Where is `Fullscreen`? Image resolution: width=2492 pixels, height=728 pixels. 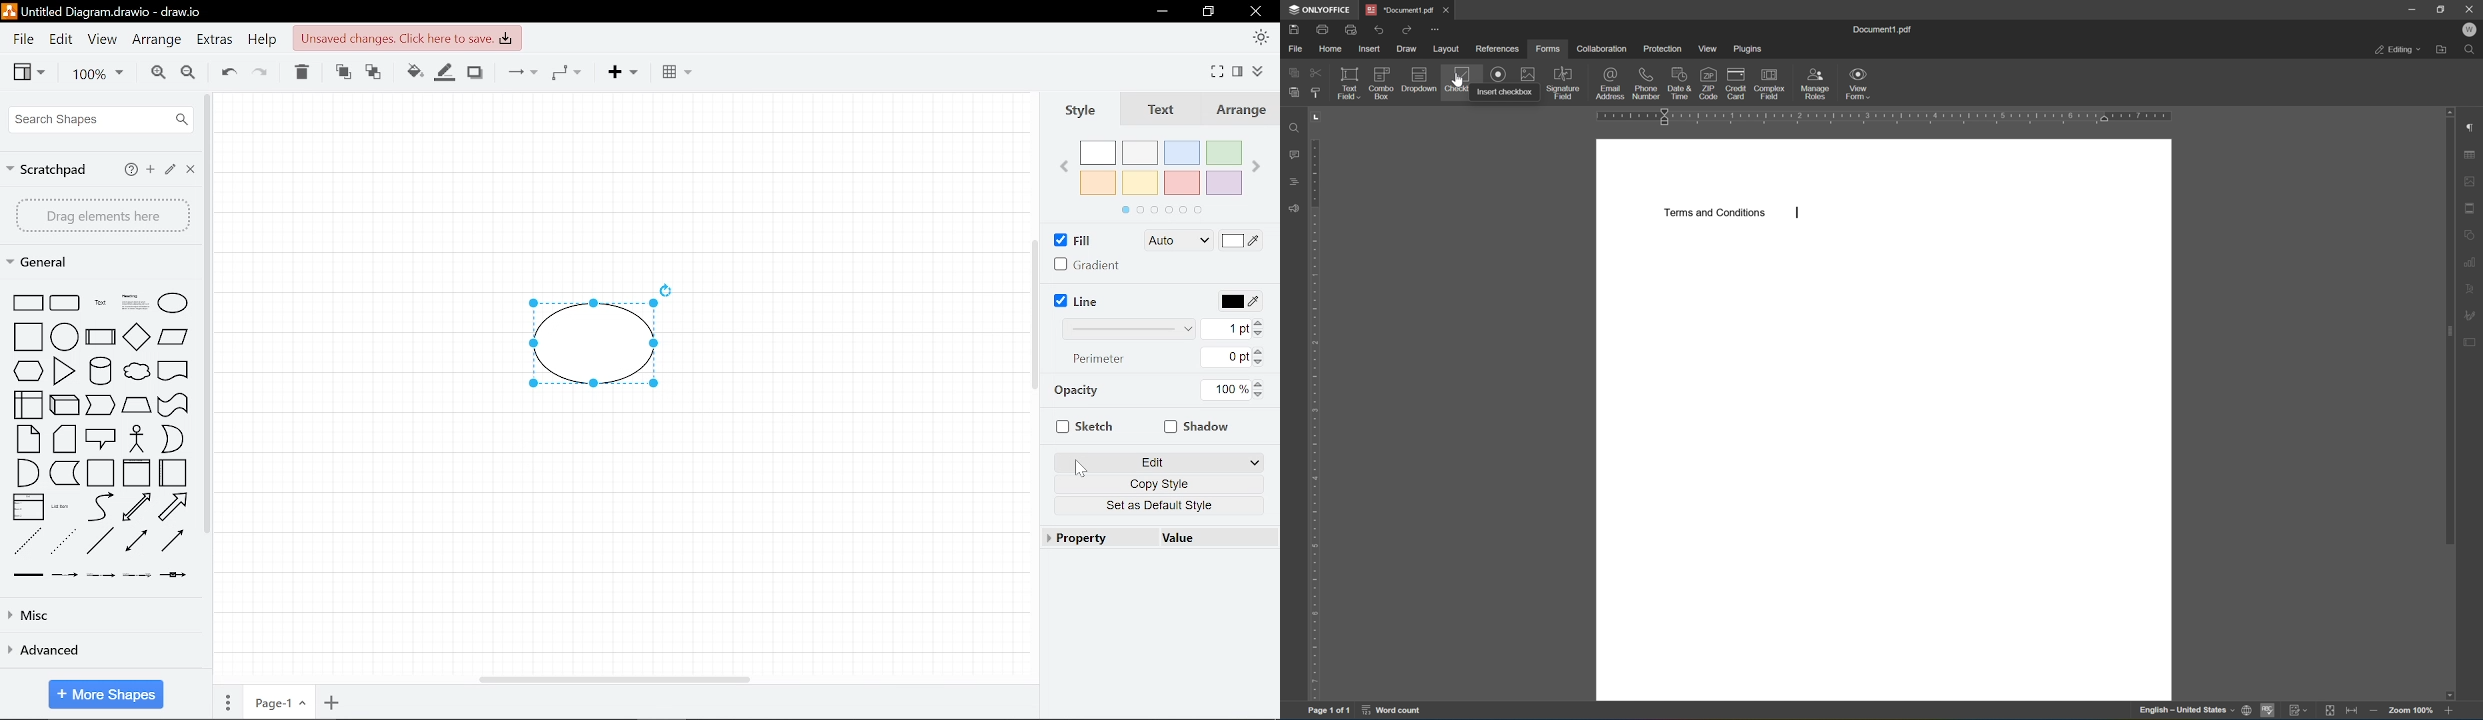
Fullscreen is located at coordinates (1218, 70).